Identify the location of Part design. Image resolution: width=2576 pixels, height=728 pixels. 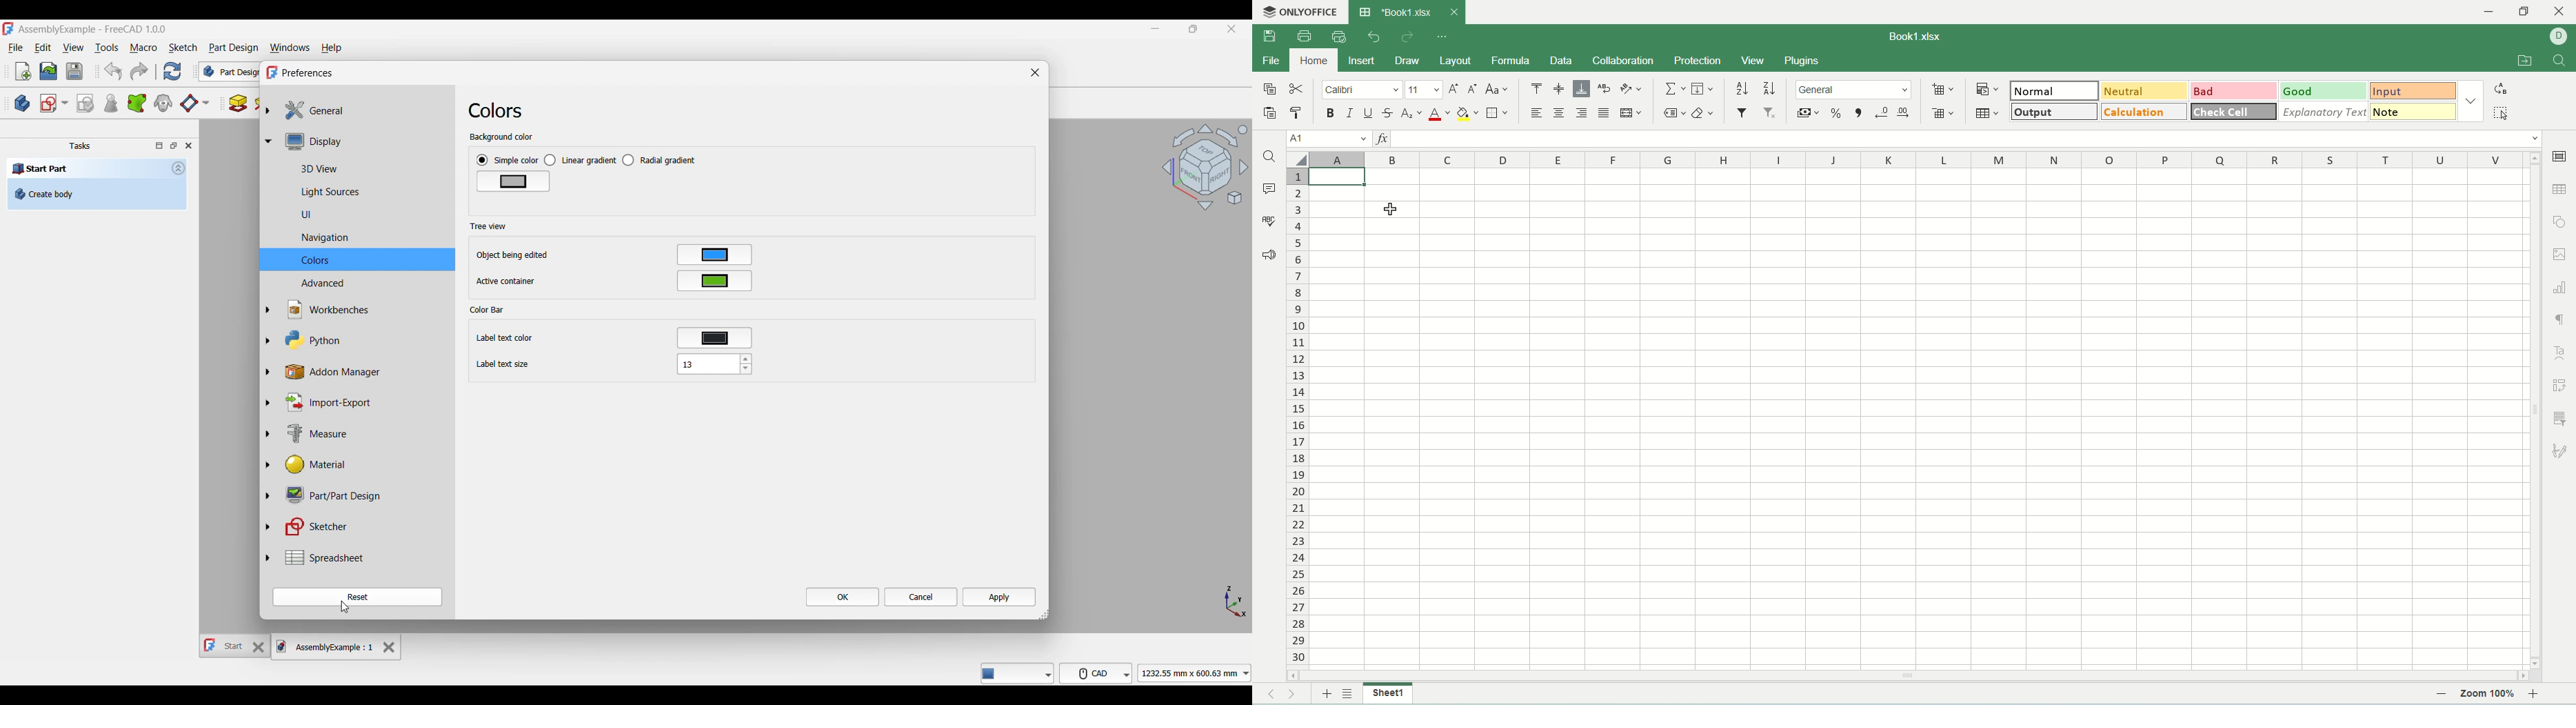
(234, 48).